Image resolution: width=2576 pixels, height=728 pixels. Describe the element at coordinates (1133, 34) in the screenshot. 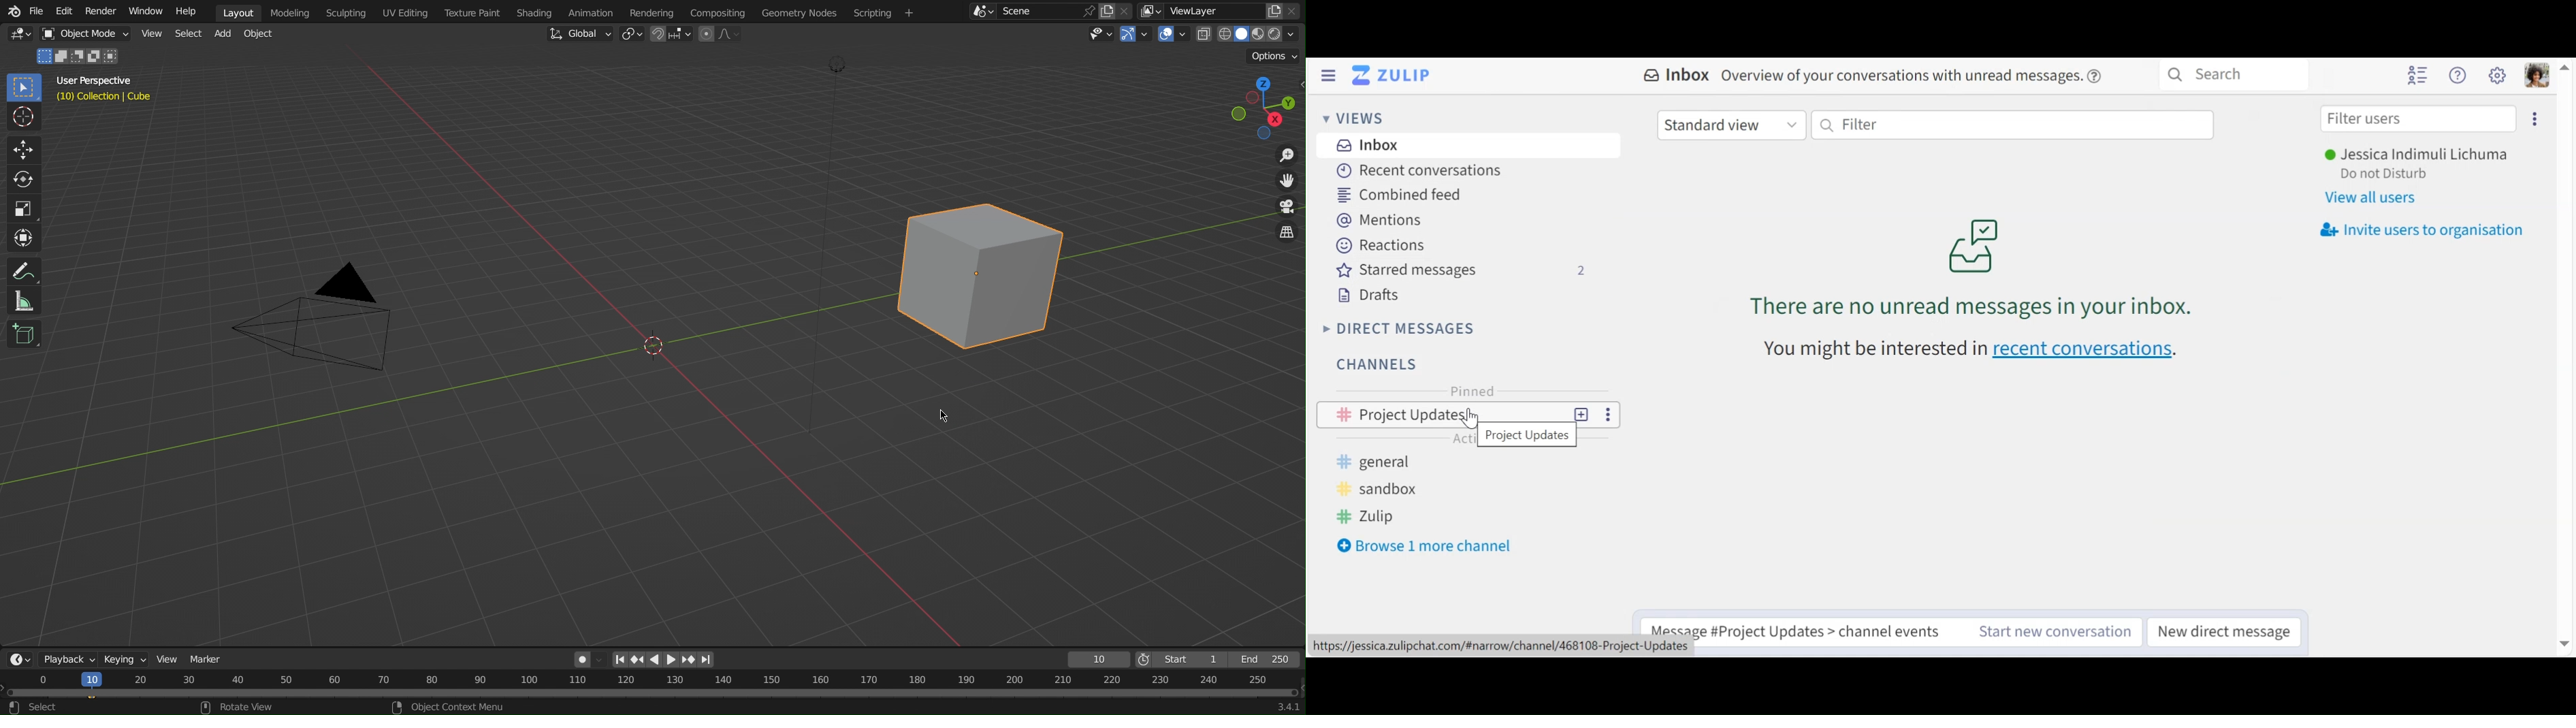

I see `Show Gizmo` at that location.